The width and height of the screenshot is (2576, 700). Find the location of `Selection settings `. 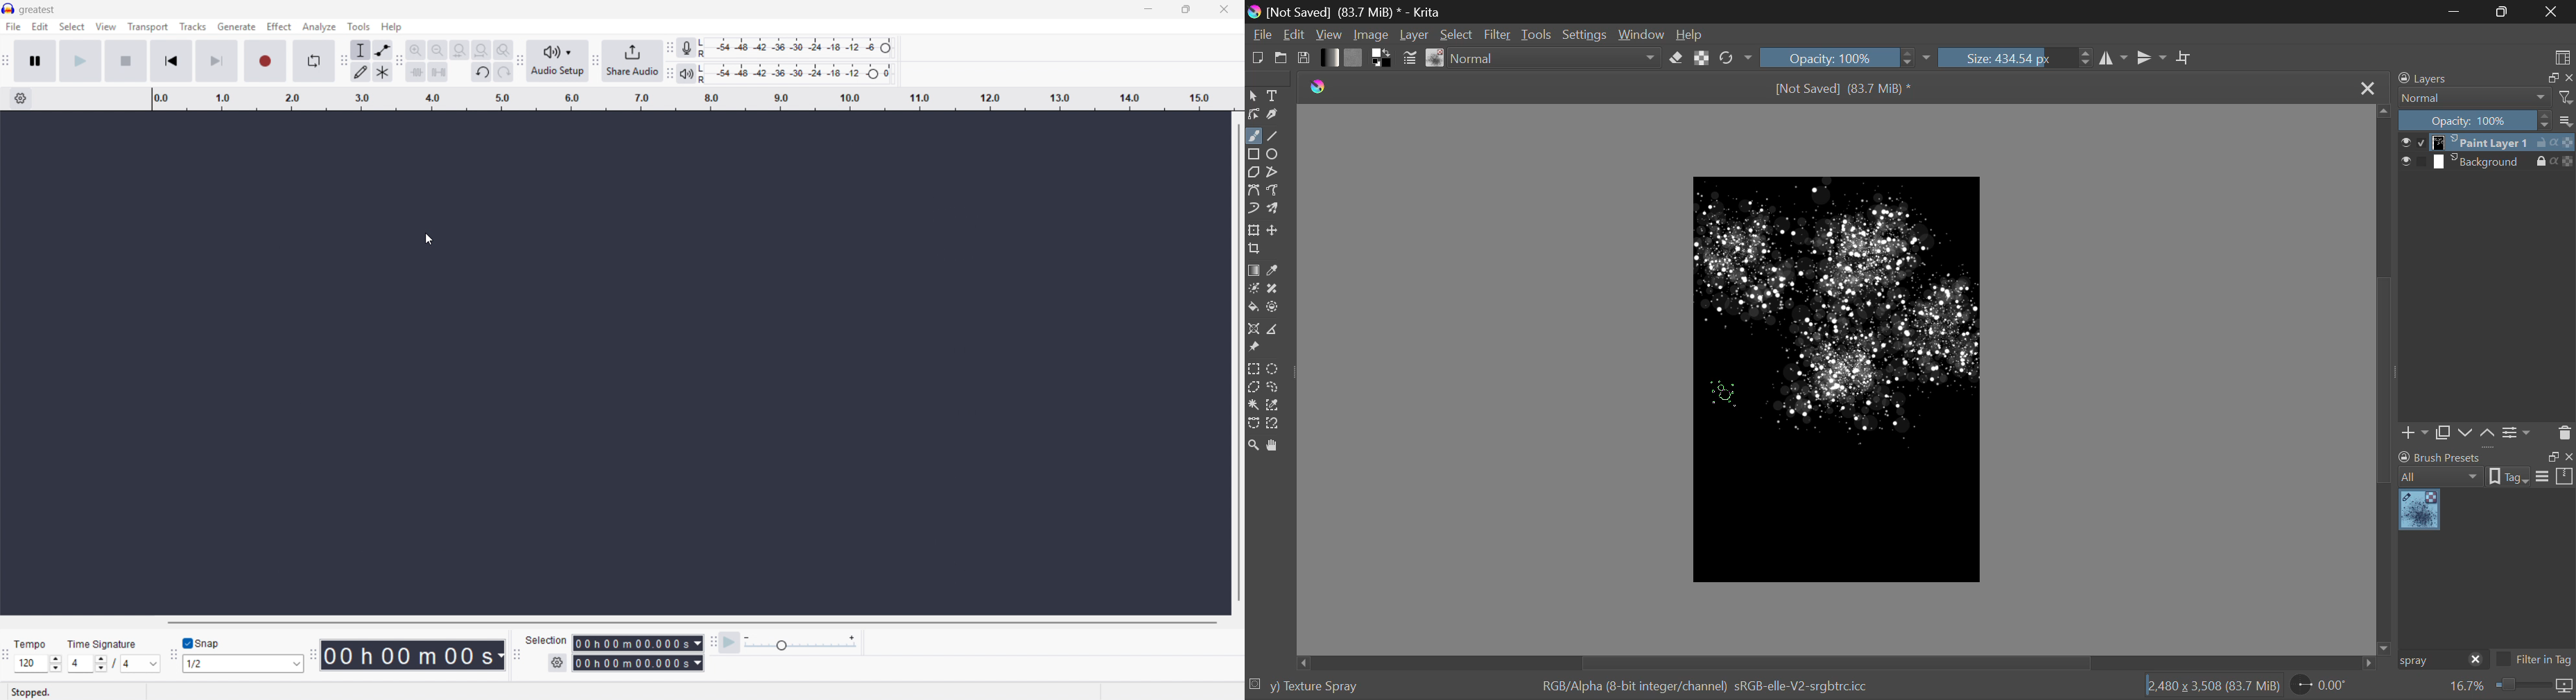

Selection settings  is located at coordinates (558, 662).